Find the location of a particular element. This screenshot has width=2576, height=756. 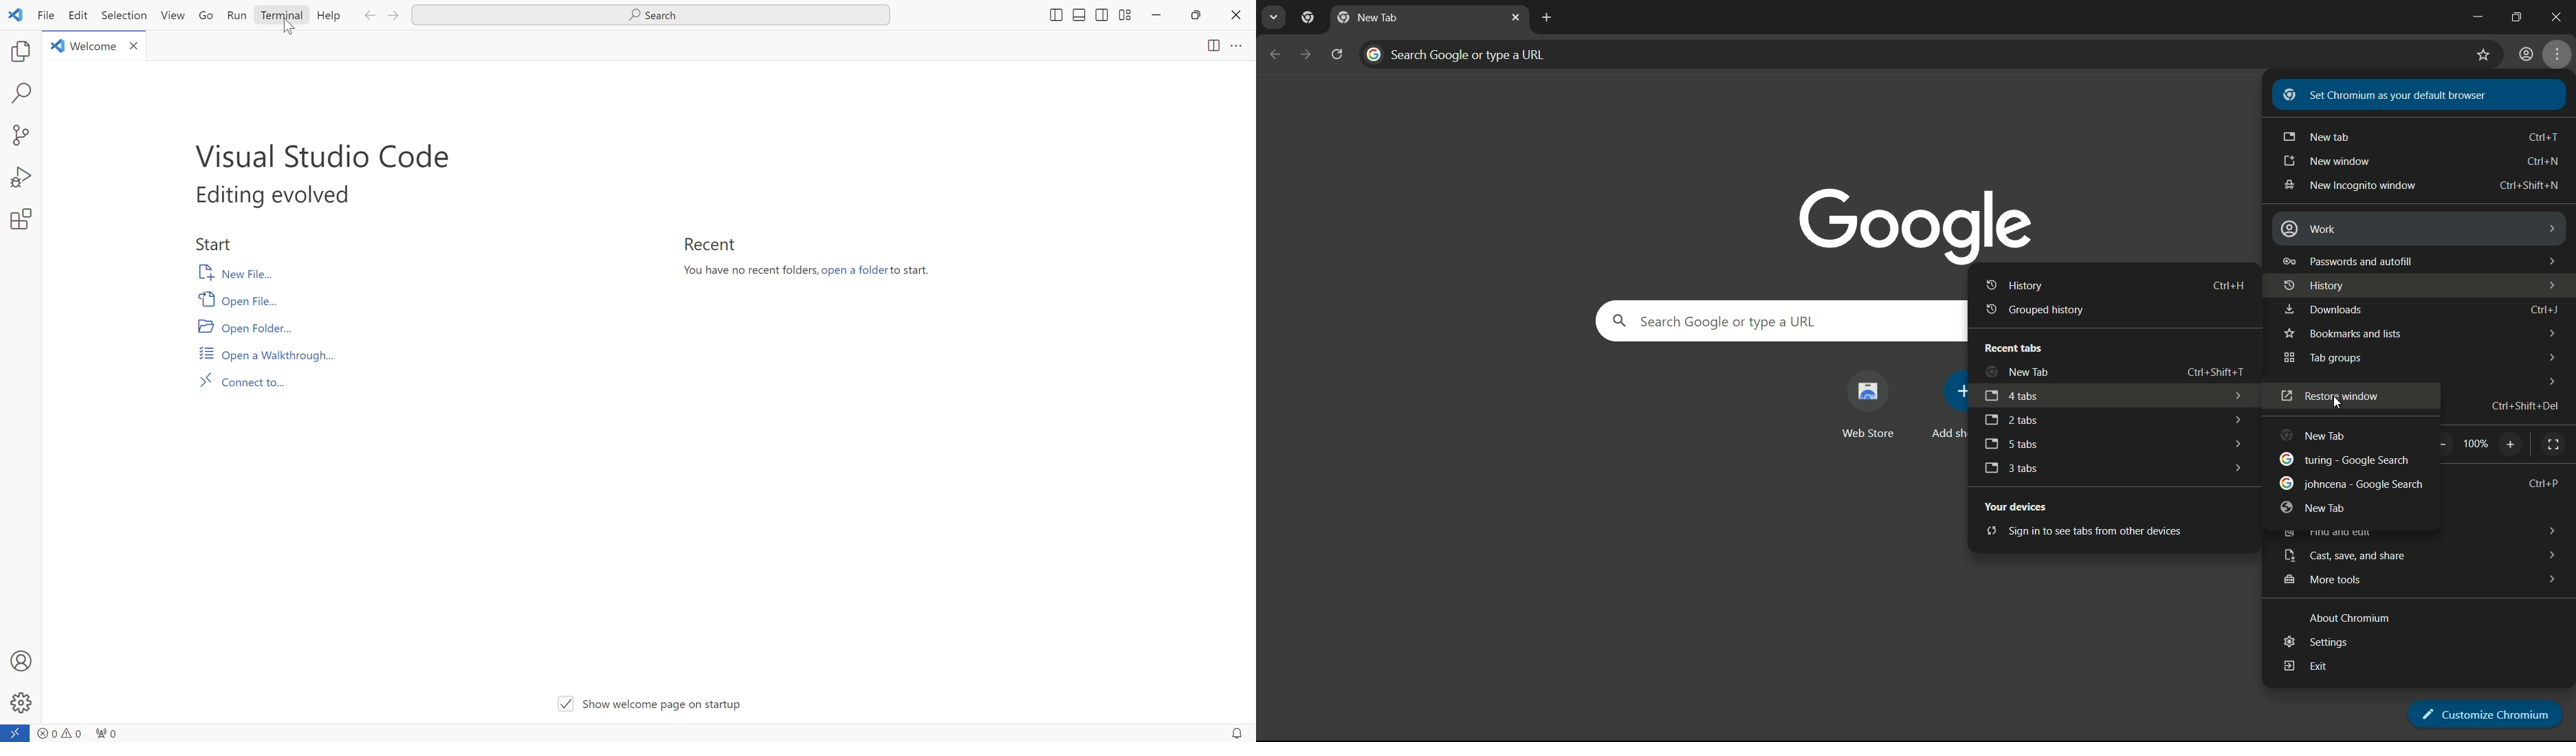

about chromium is located at coordinates (2348, 620).